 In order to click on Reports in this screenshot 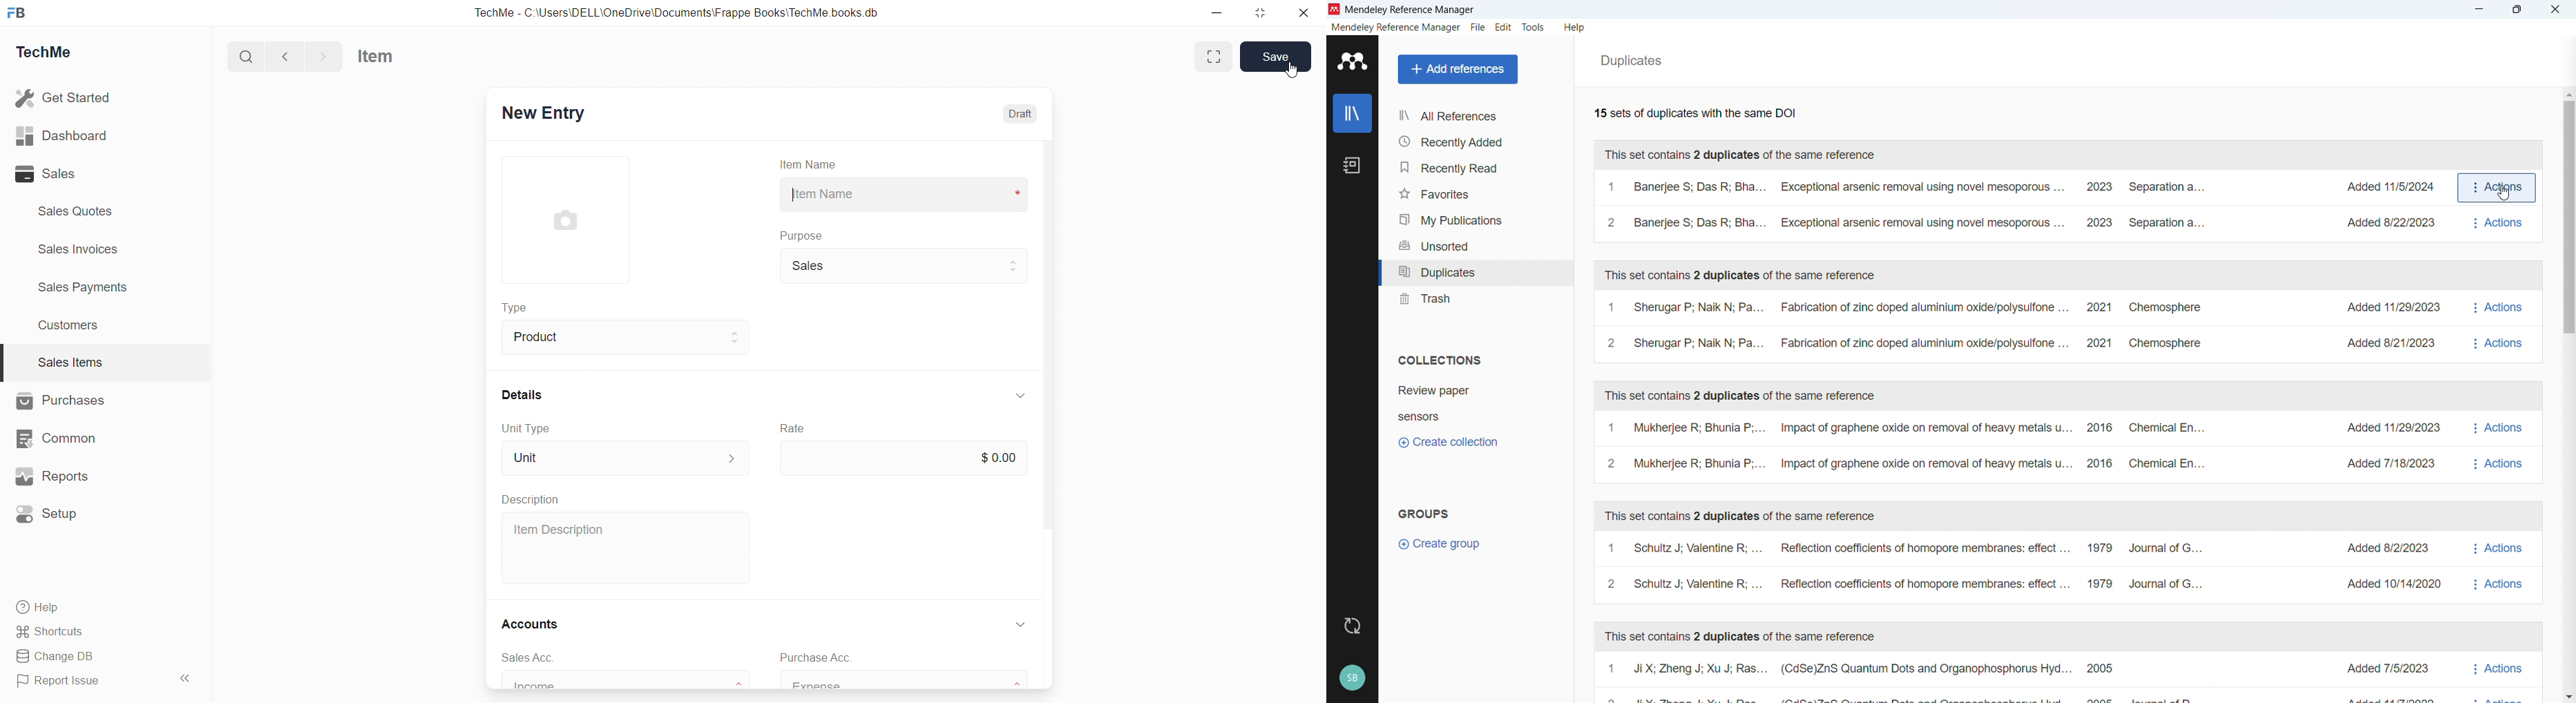, I will do `click(53, 476)`.